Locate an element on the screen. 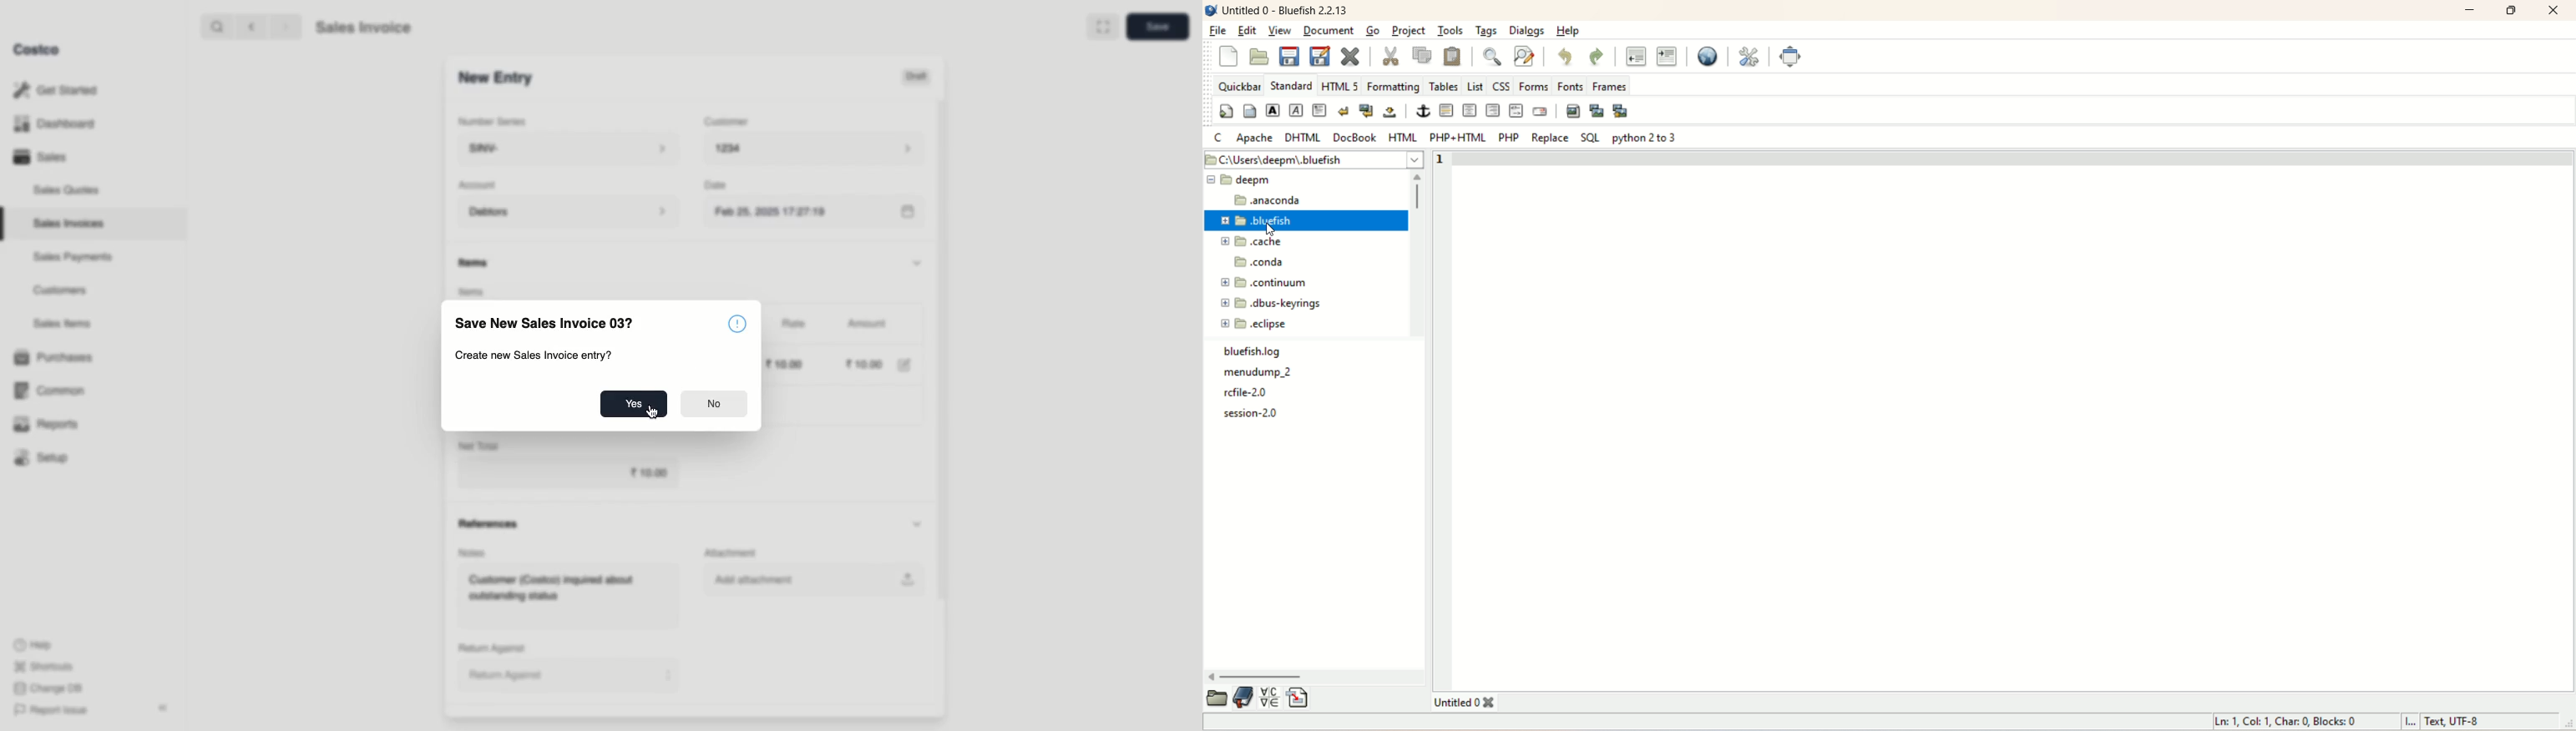 The width and height of the screenshot is (2576, 756). Reports is located at coordinates (46, 426).